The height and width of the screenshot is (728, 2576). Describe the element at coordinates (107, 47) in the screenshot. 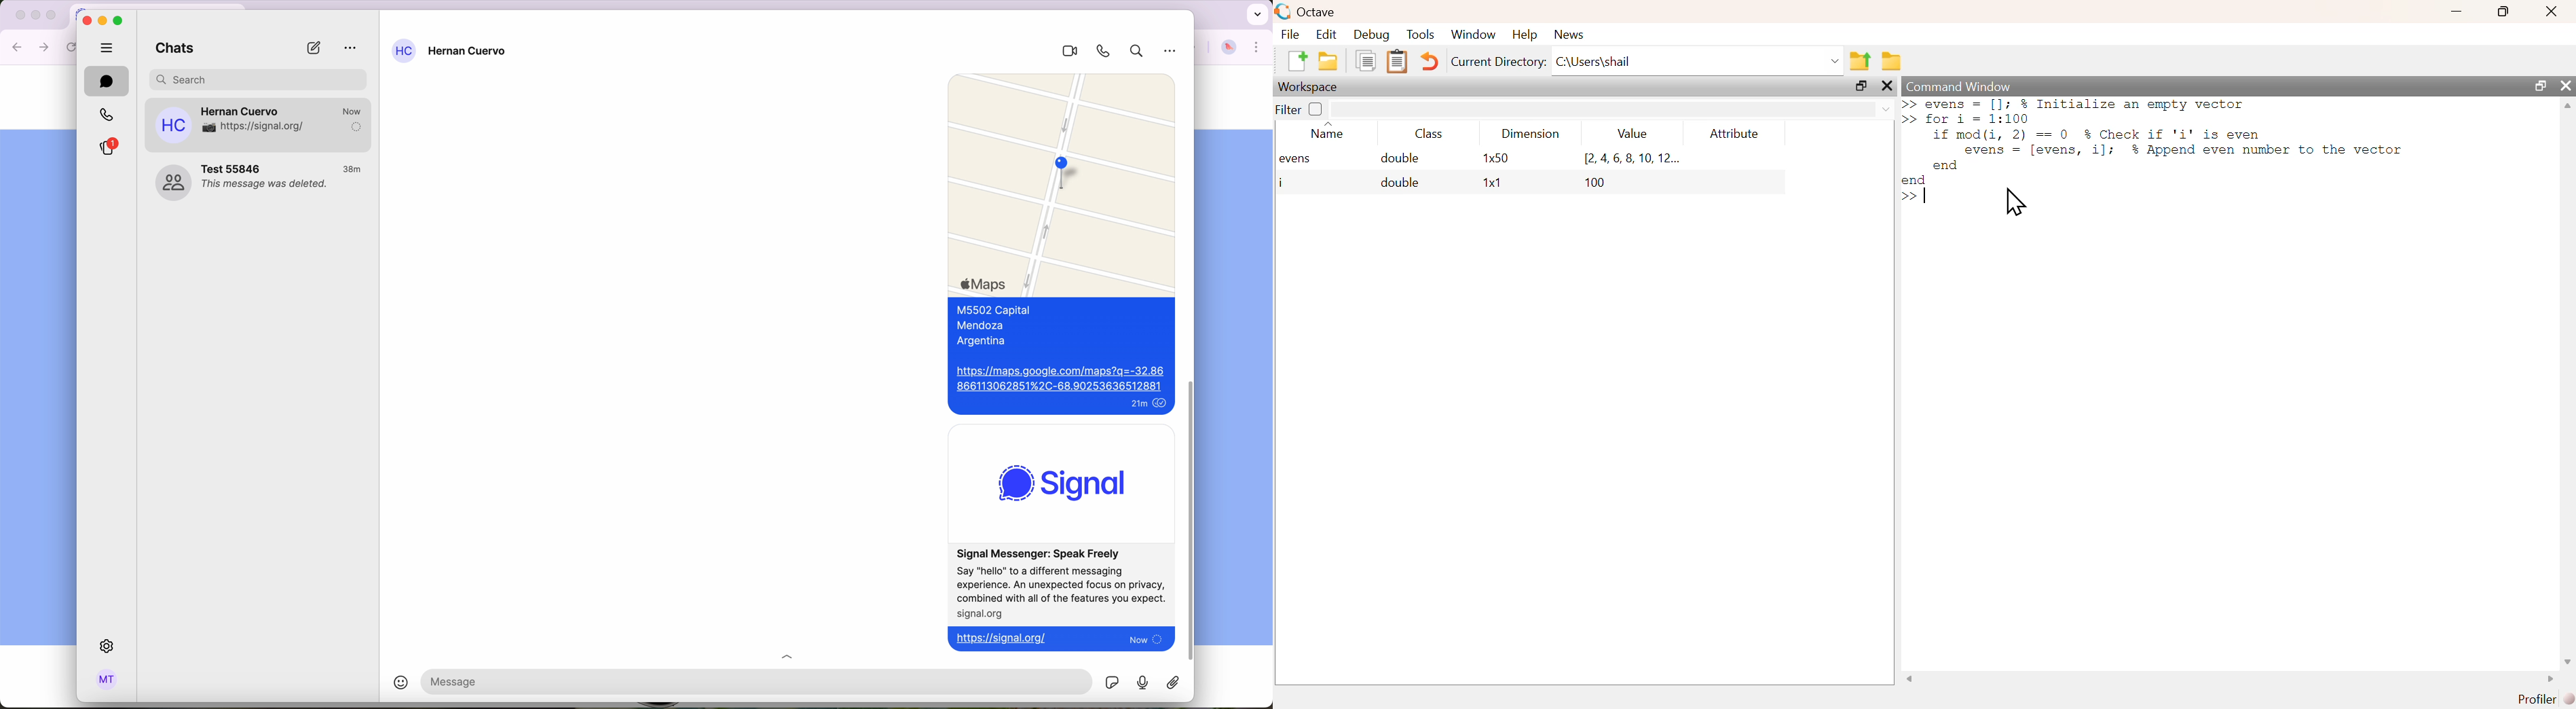

I see `hide tabs` at that location.